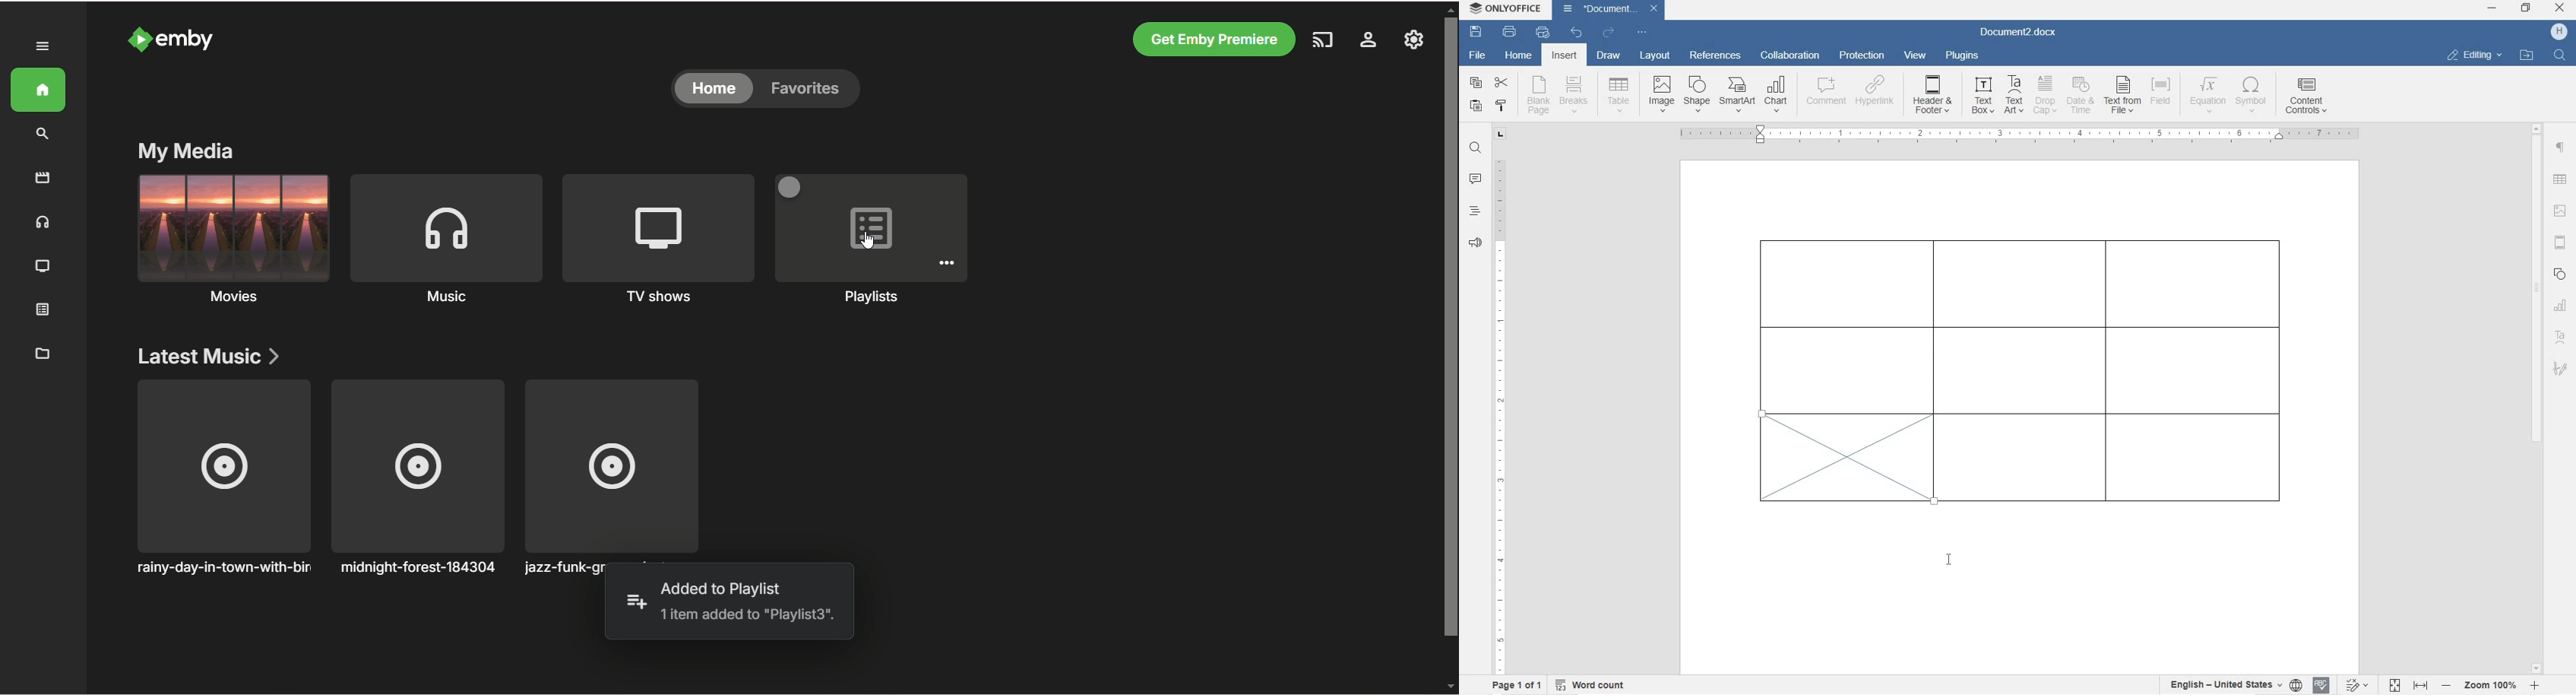  Describe the element at coordinates (1777, 93) in the screenshot. I see `CHART` at that location.